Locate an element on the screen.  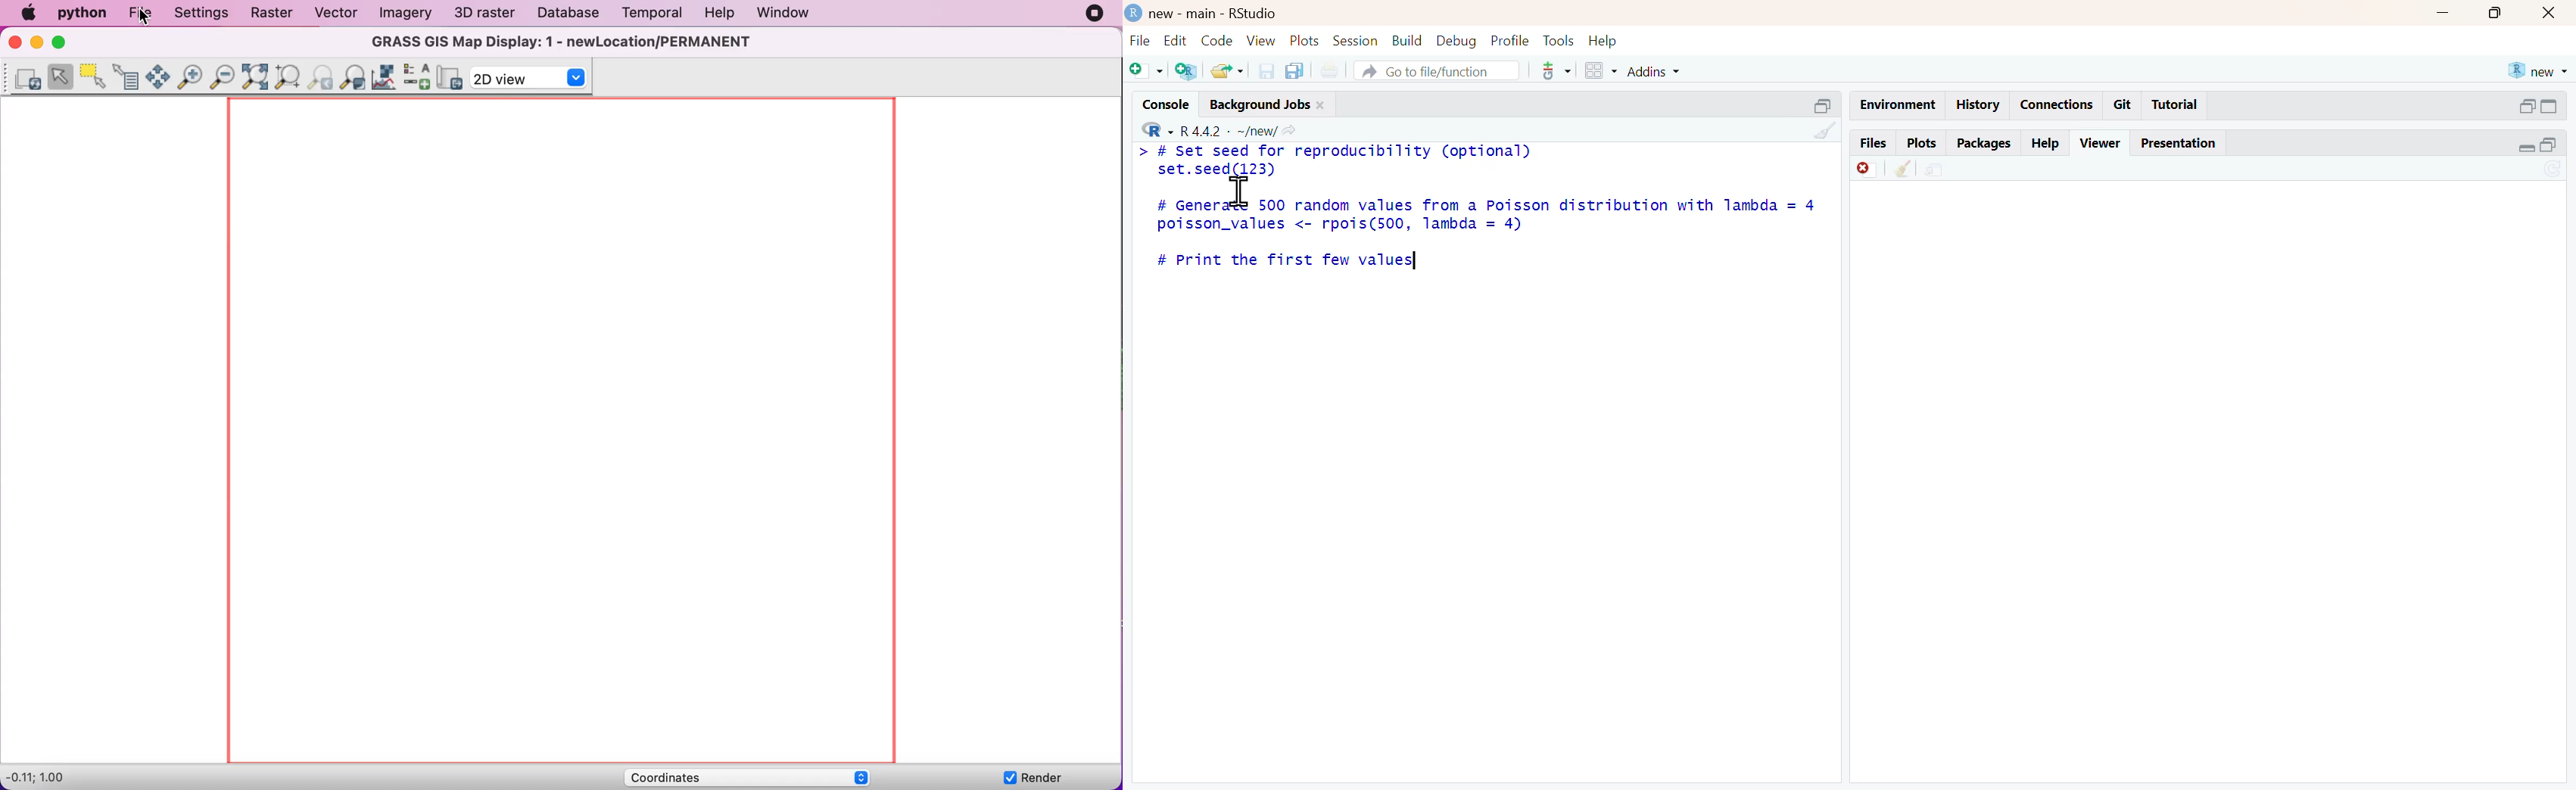
R 4.4.2 ~/new/ is located at coordinates (1230, 131).